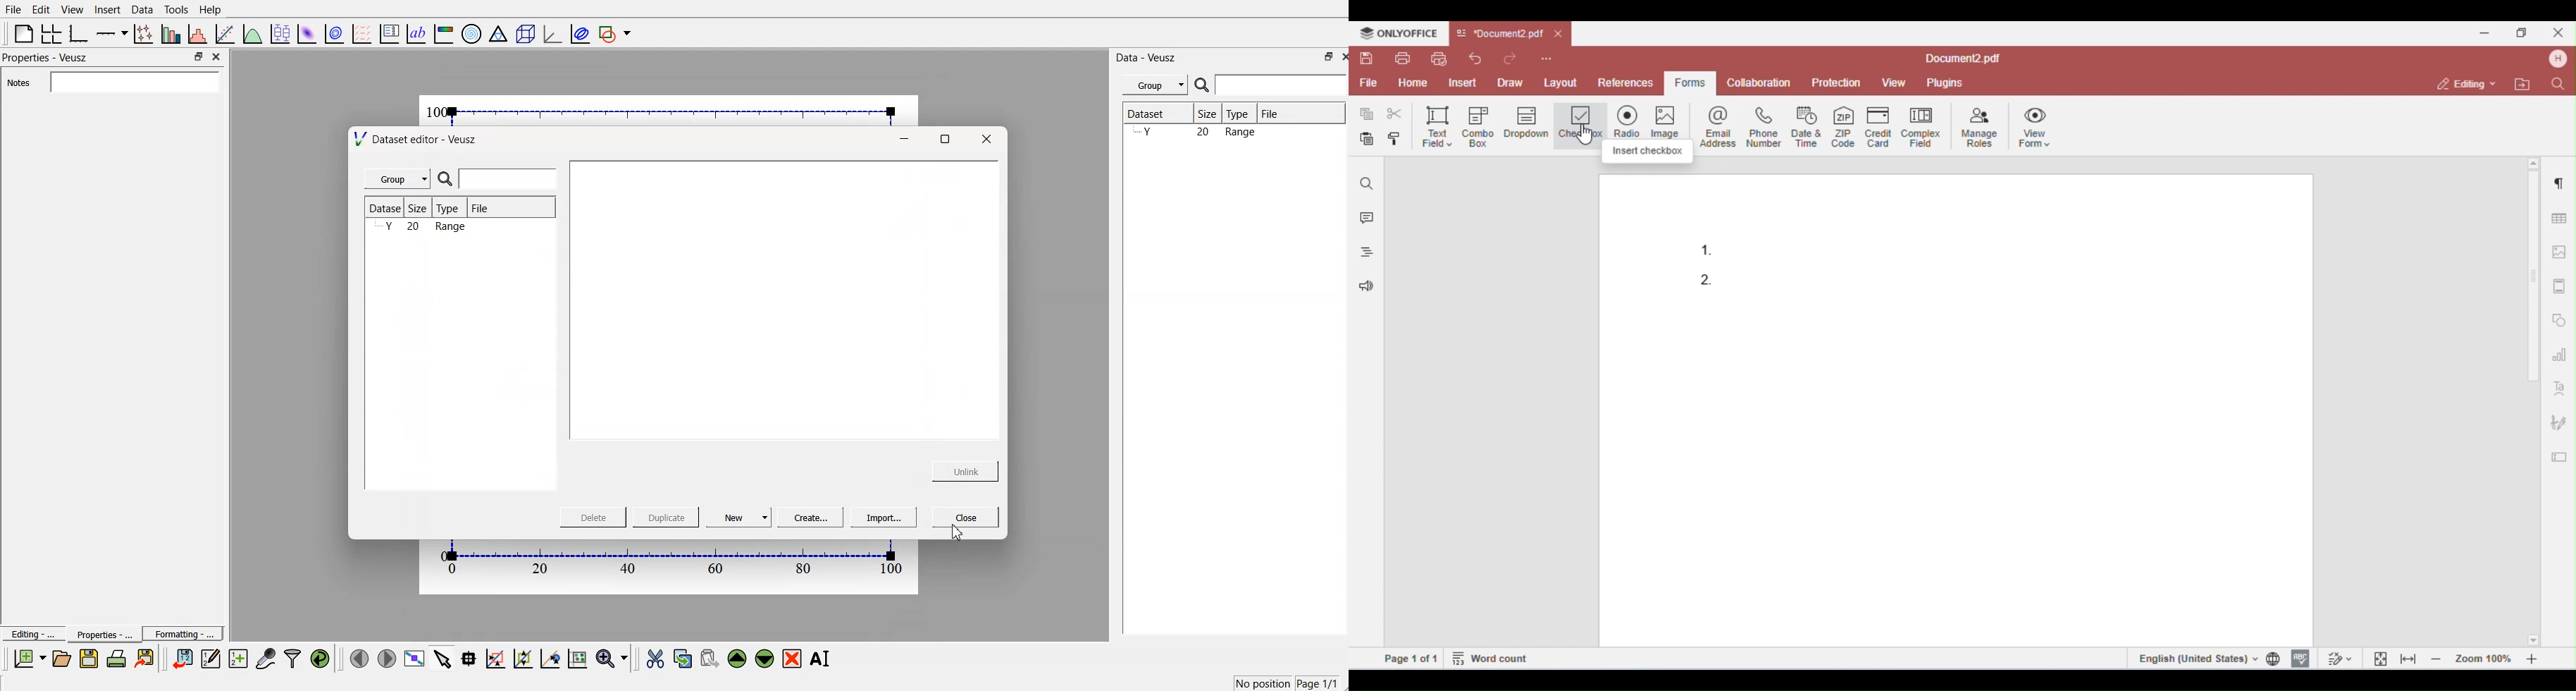 Image resolution: width=2576 pixels, height=700 pixels. Describe the element at coordinates (883, 519) in the screenshot. I see `Import` at that location.